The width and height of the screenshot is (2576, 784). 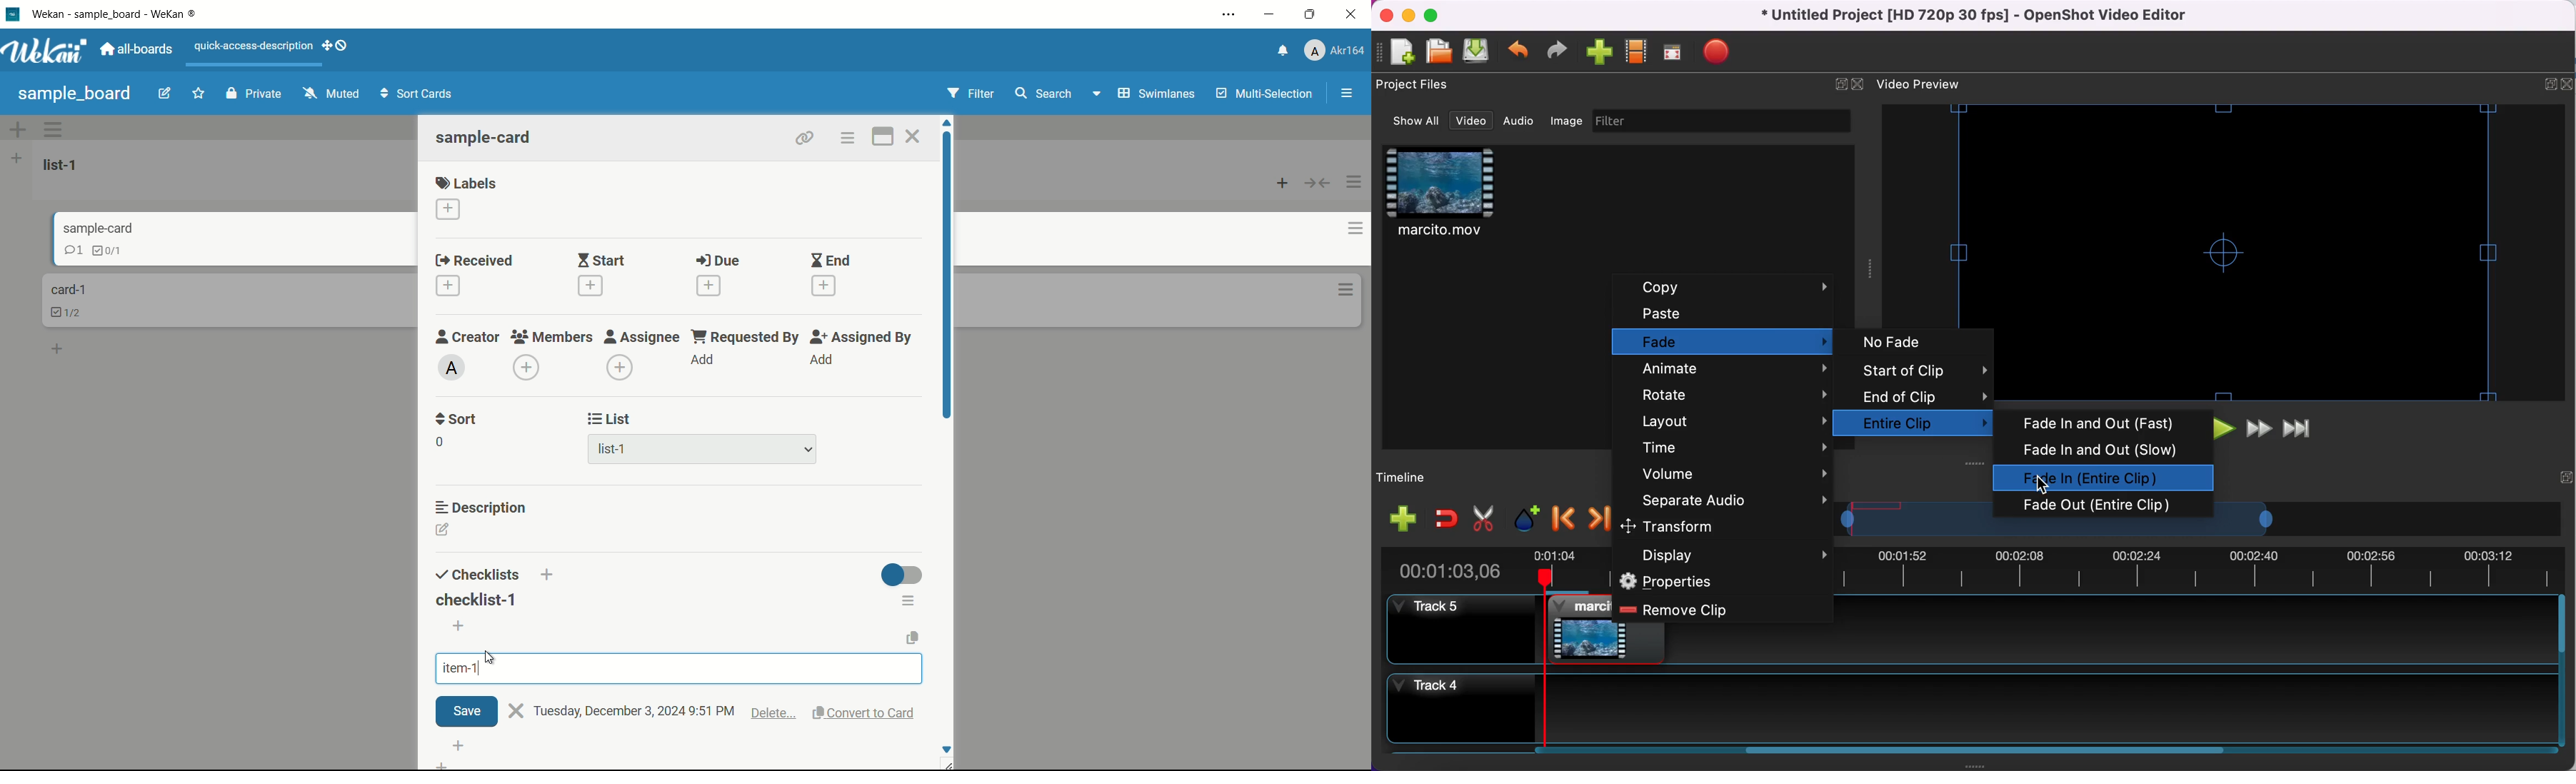 I want to click on track 5, so click(x=1461, y=633).